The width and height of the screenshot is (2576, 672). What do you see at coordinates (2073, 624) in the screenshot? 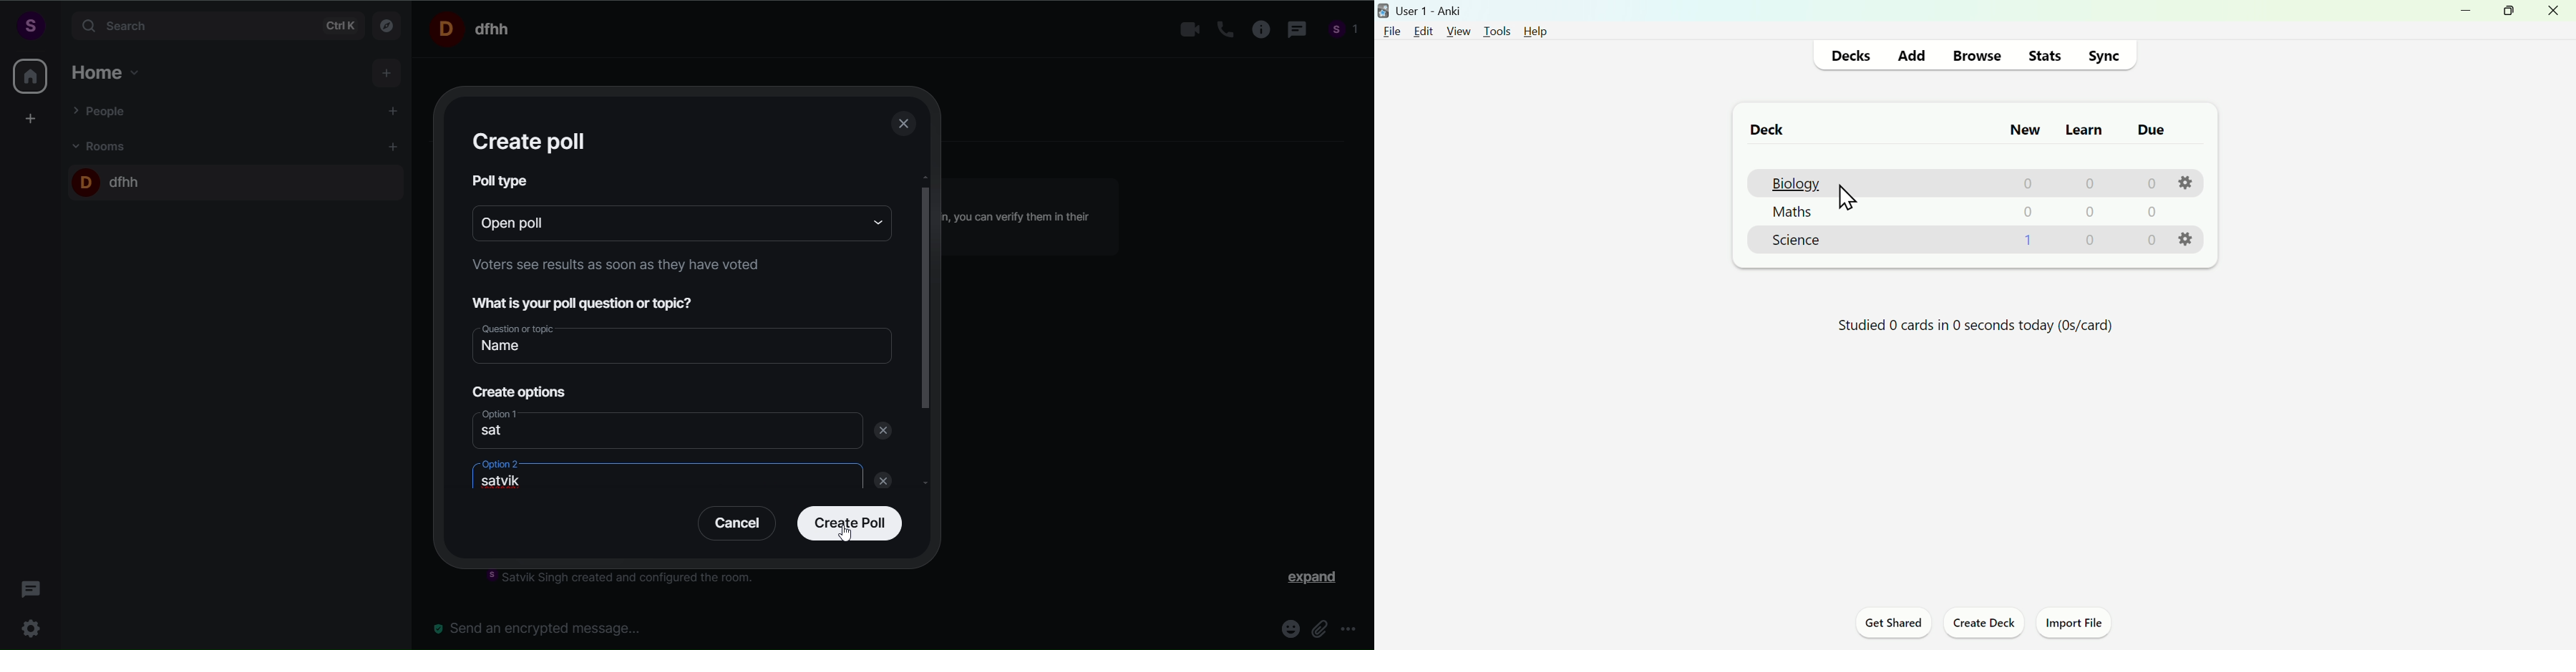
I see `Import File` at bounding box center [2073, 624].